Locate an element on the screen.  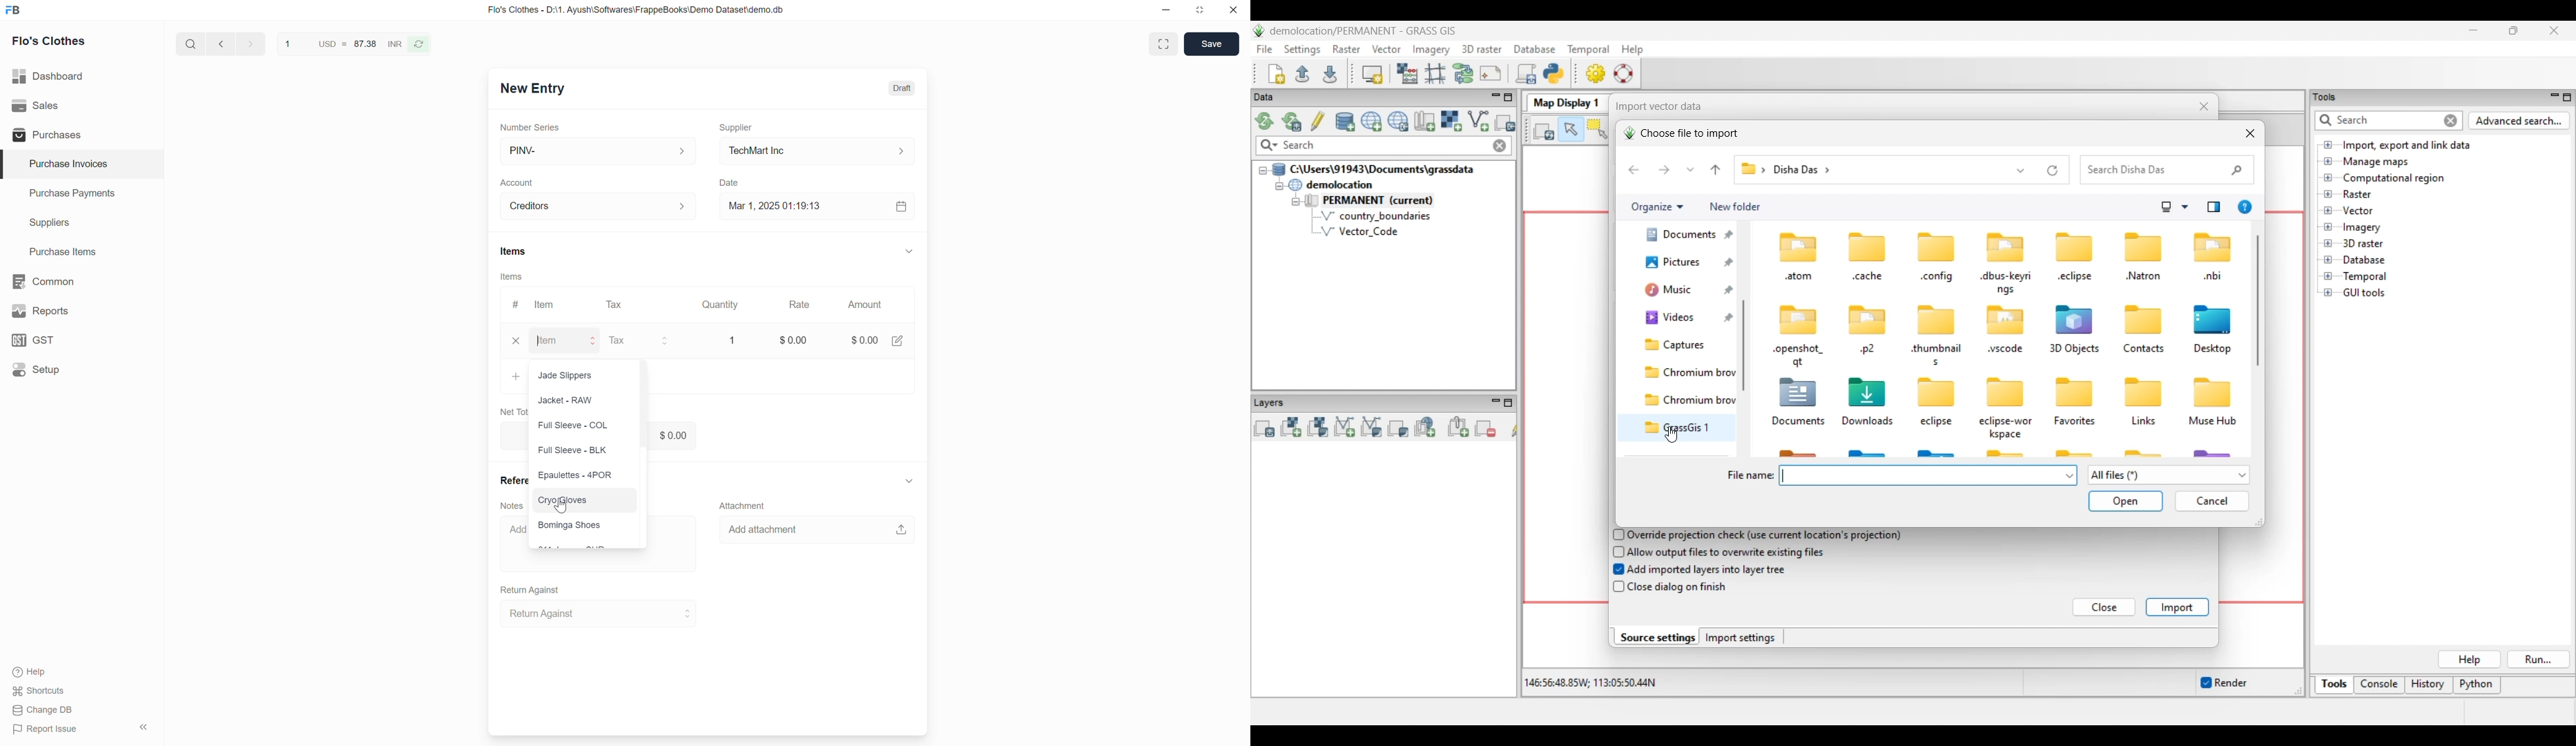
refresh is located at coordinates (418, 44).